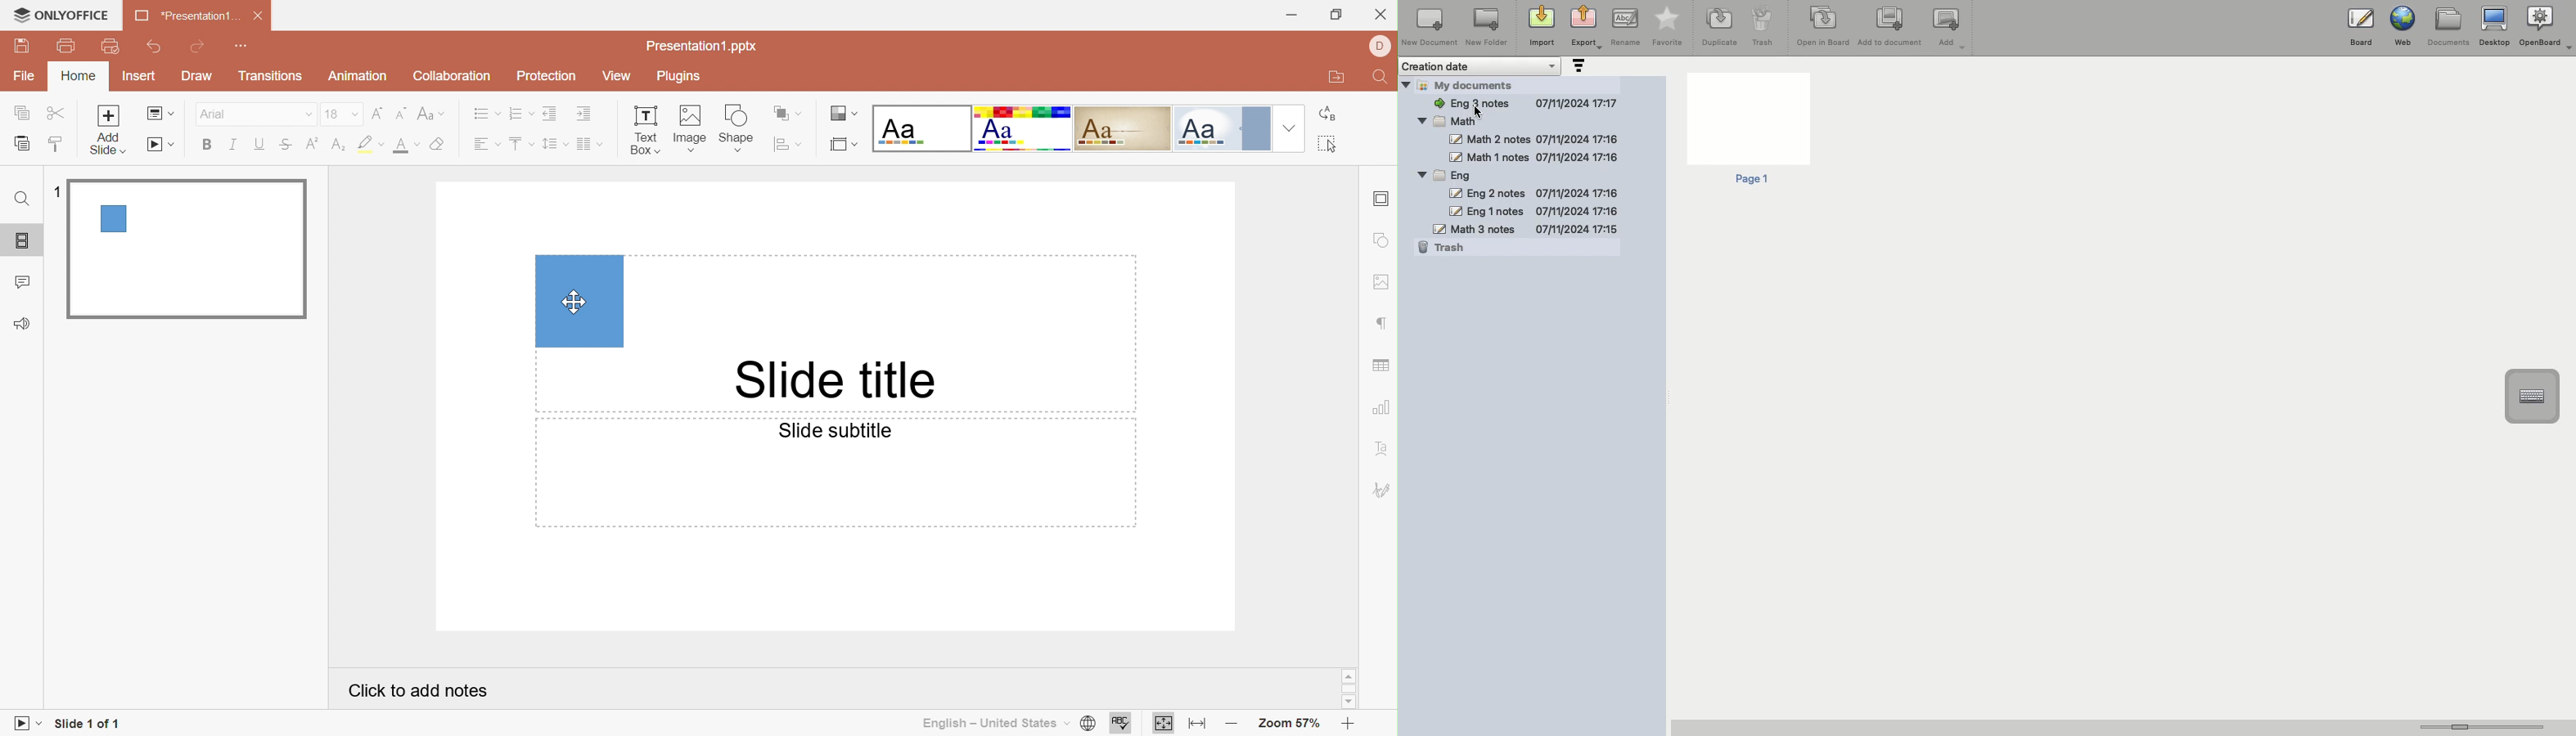  Describe the element at coordinates (69, 45) in the screenshot. I see `Print file` at that location.